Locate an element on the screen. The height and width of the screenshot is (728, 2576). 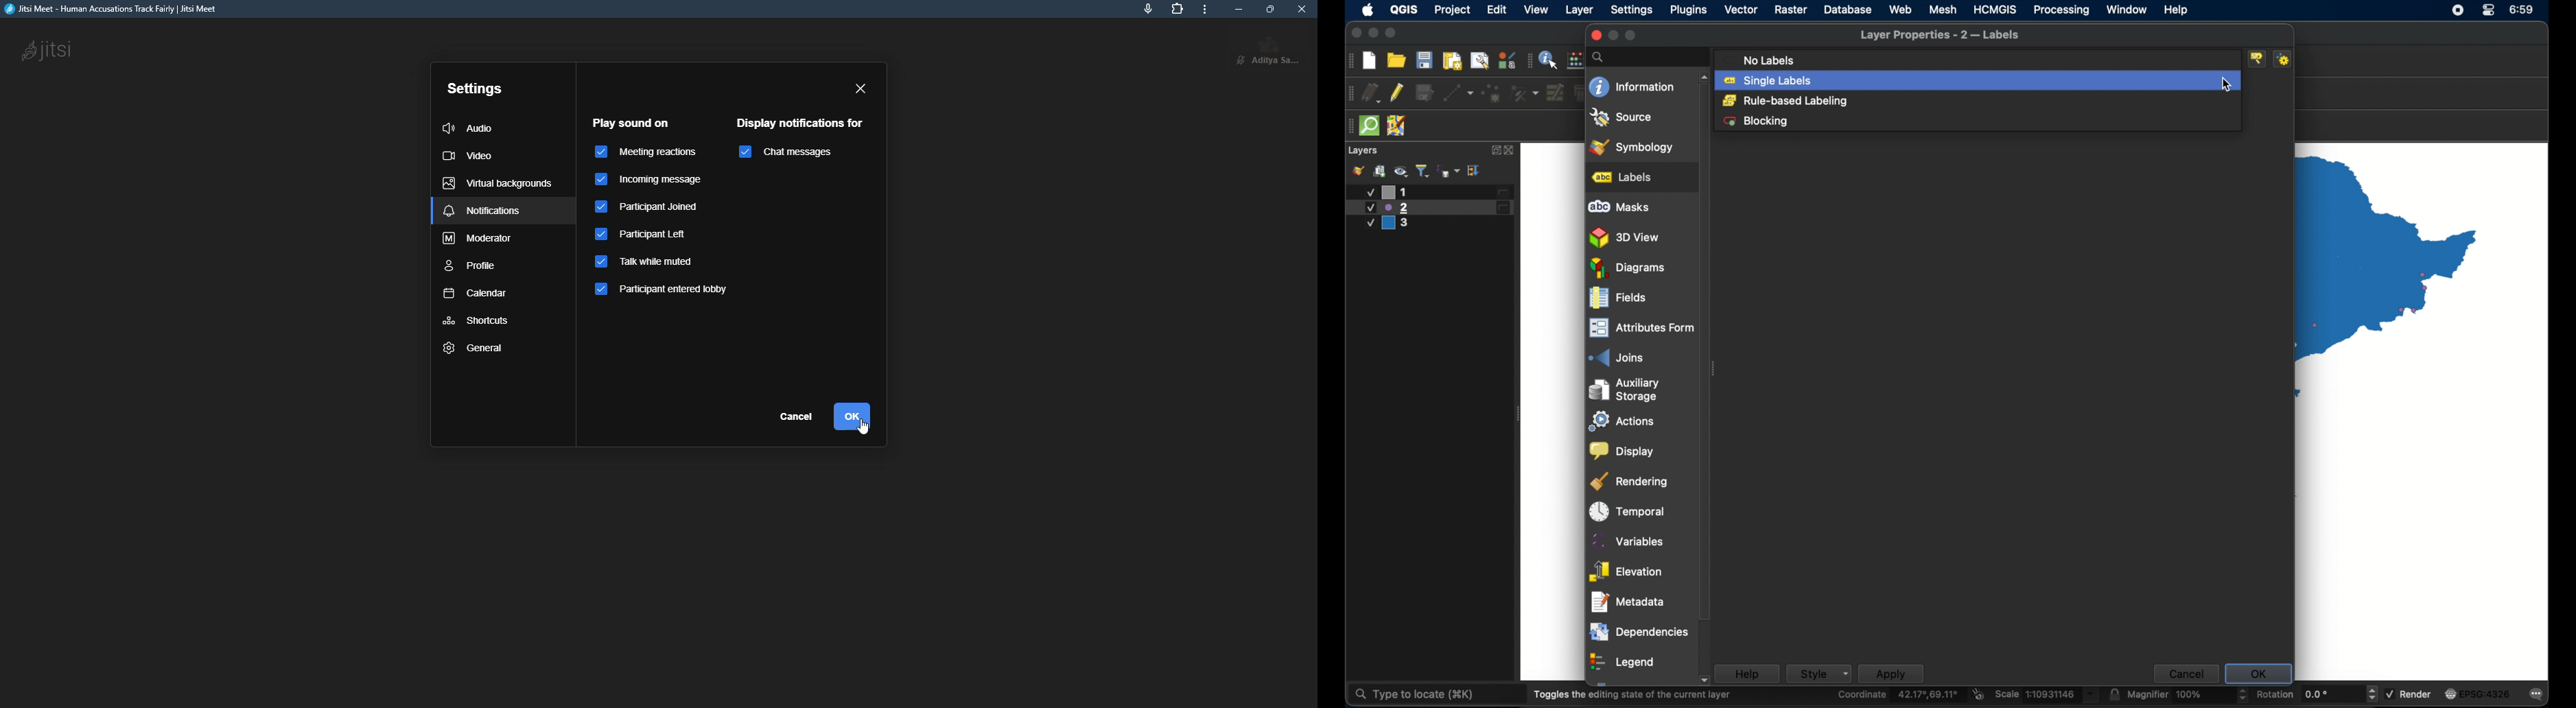
plugins is located at coordinates (1689, 10).